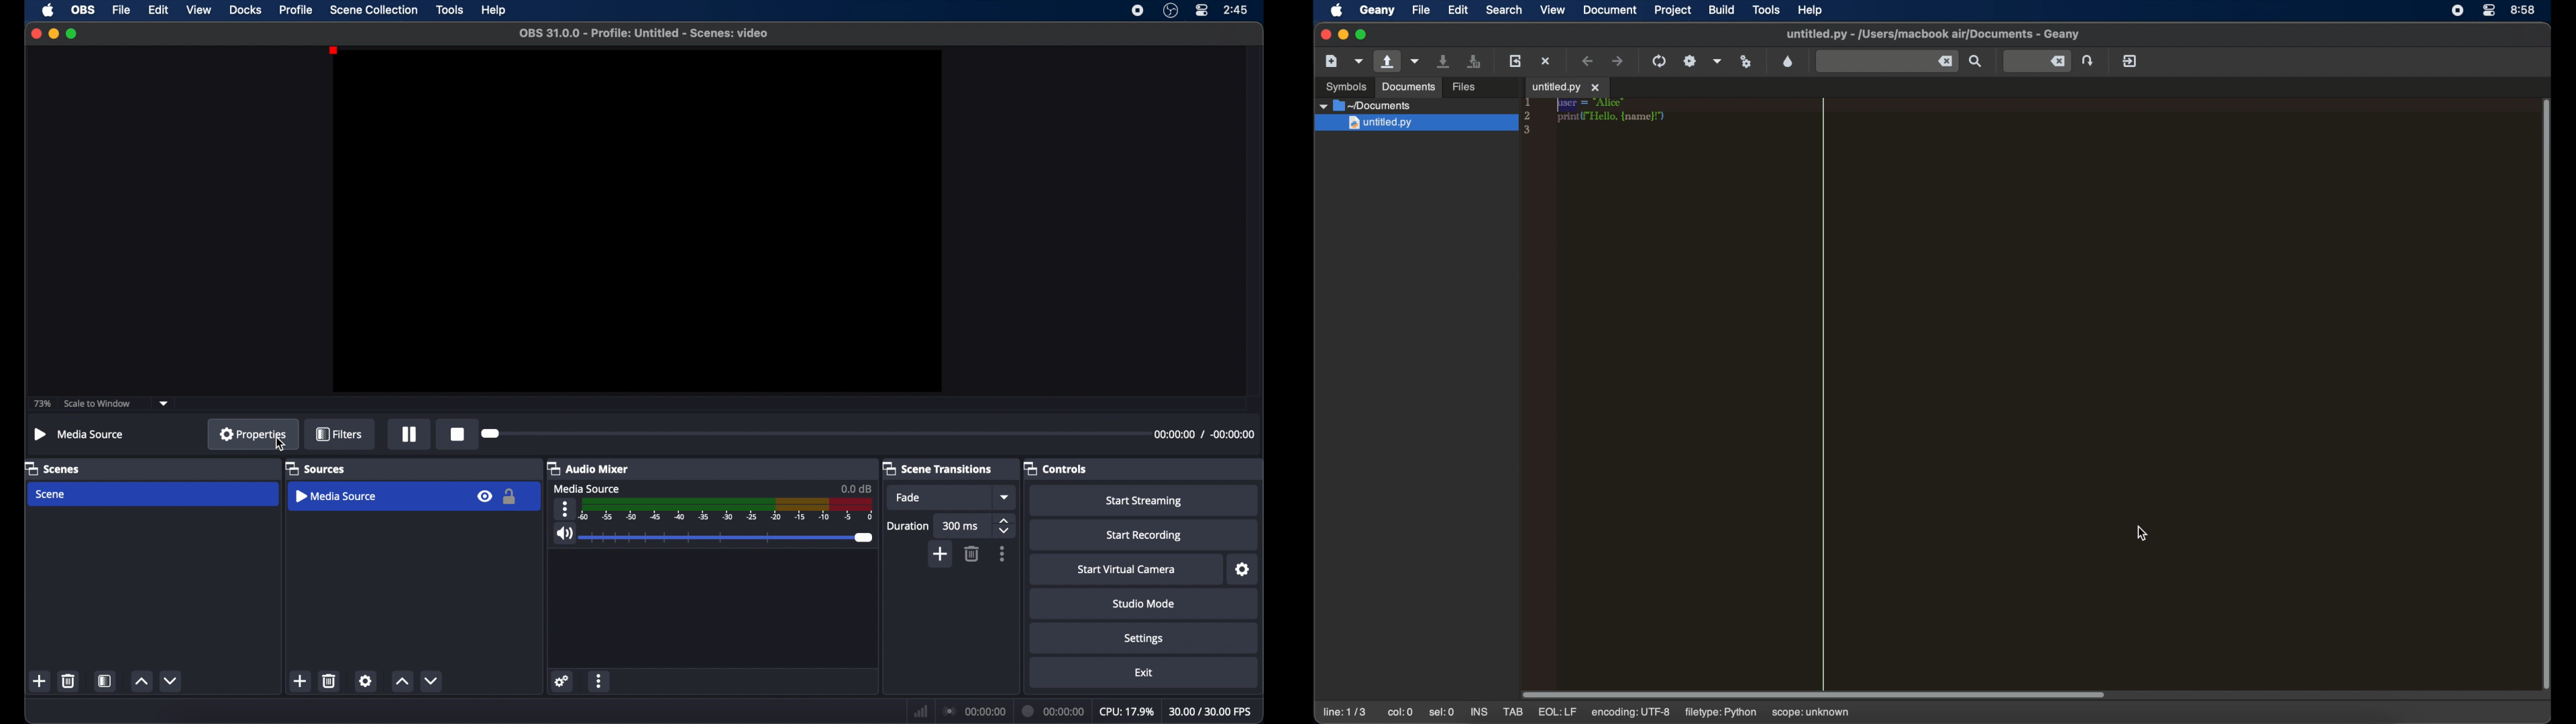  Describe the element at coordinates (643, 33) in the screenshot. I see `file name` at that location.